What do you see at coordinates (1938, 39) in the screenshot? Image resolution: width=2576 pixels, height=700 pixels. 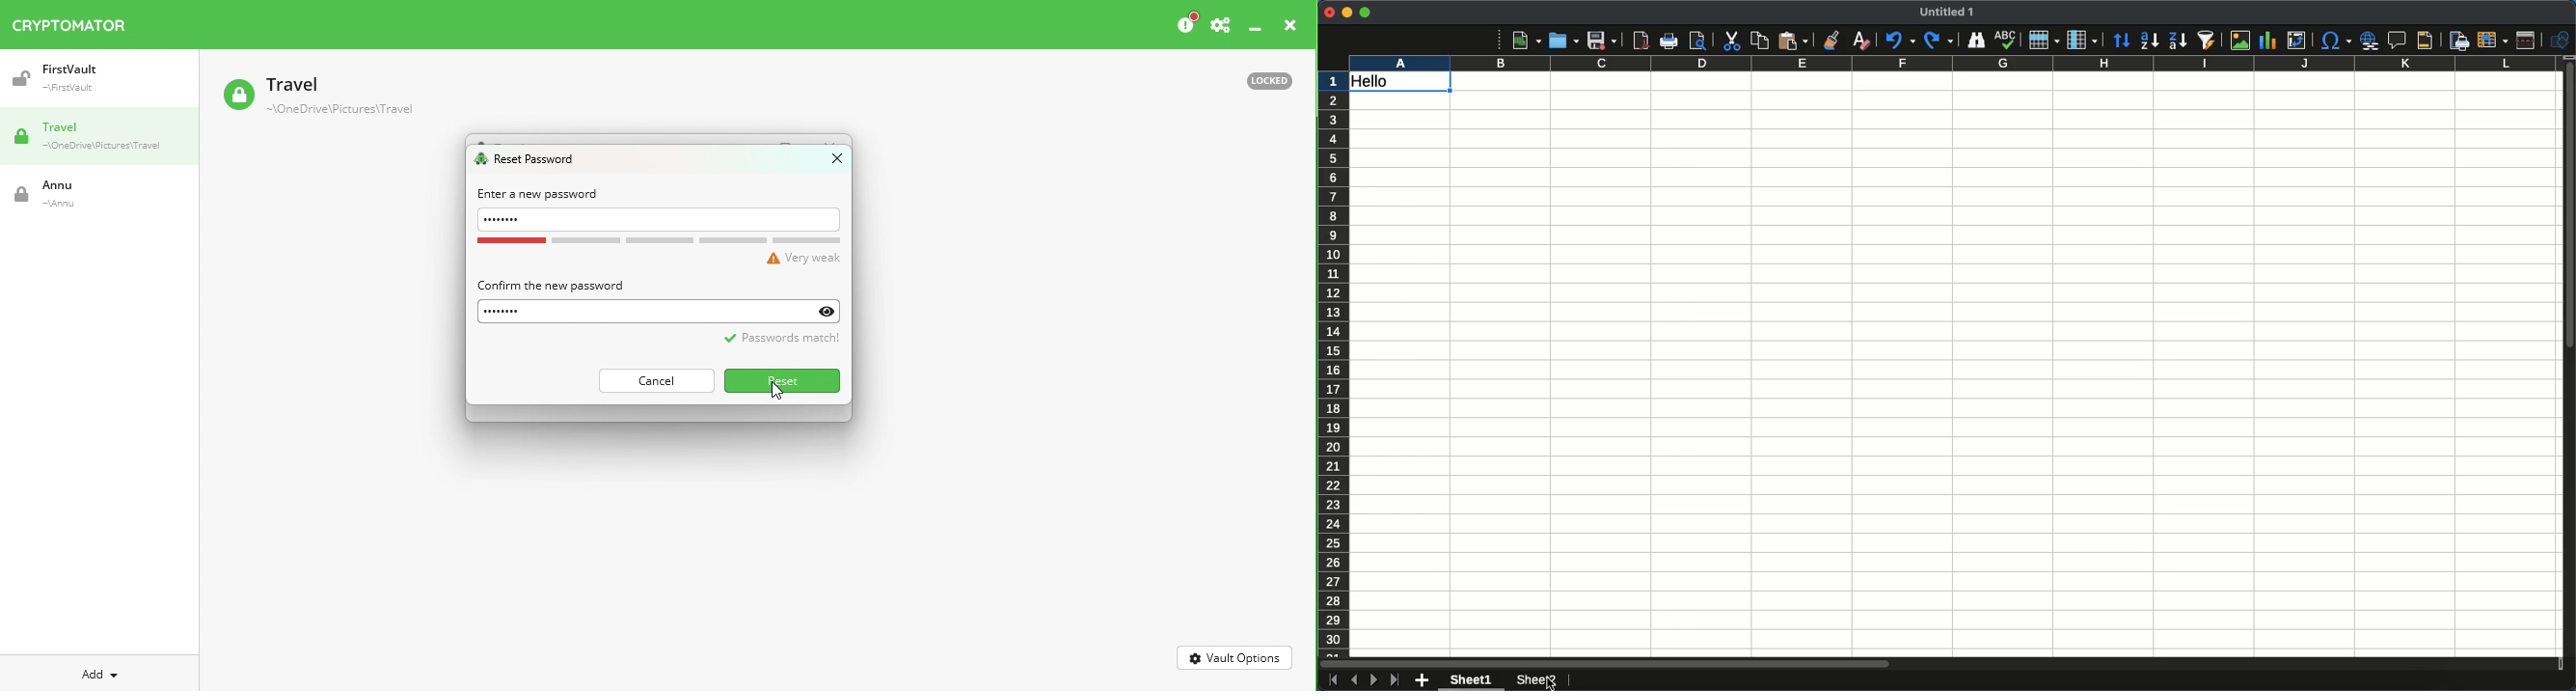 I see `Redo` at bounding box center [1938, 39].